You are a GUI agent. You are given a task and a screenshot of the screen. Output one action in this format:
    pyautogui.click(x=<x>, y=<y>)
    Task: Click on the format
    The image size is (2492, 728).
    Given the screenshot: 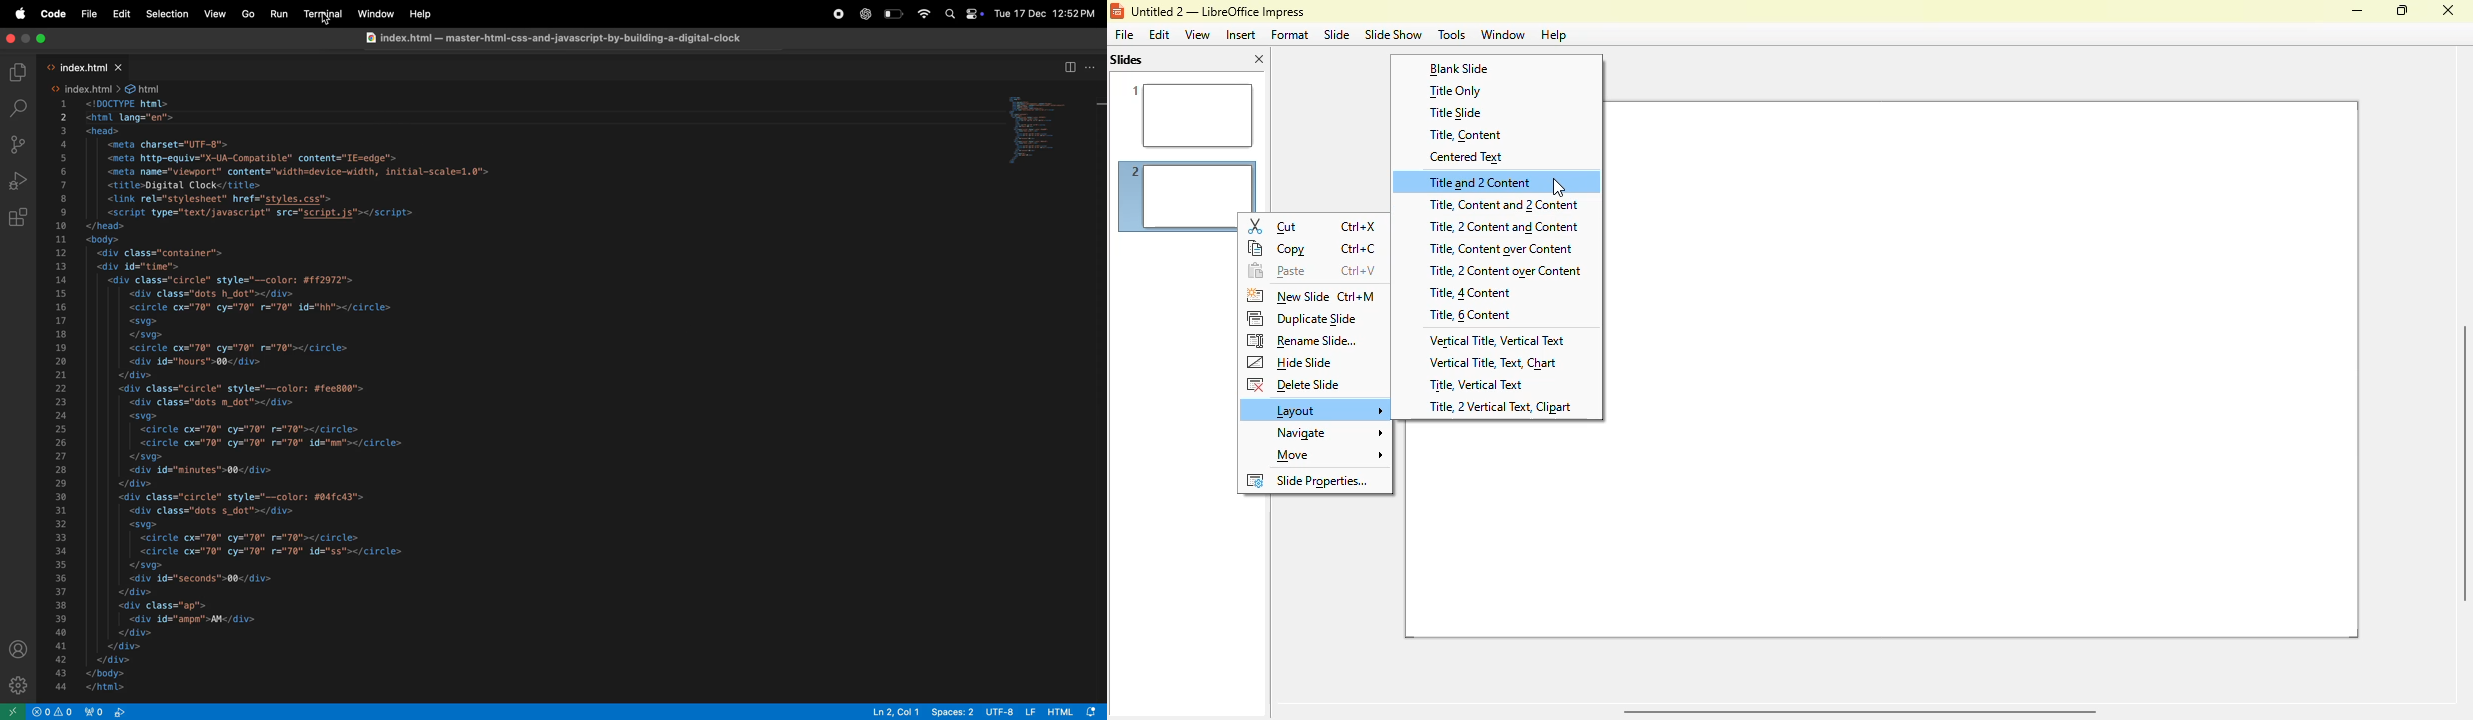 What is the action you would take?
    pyautogui.click(x=1290, y=35)
    